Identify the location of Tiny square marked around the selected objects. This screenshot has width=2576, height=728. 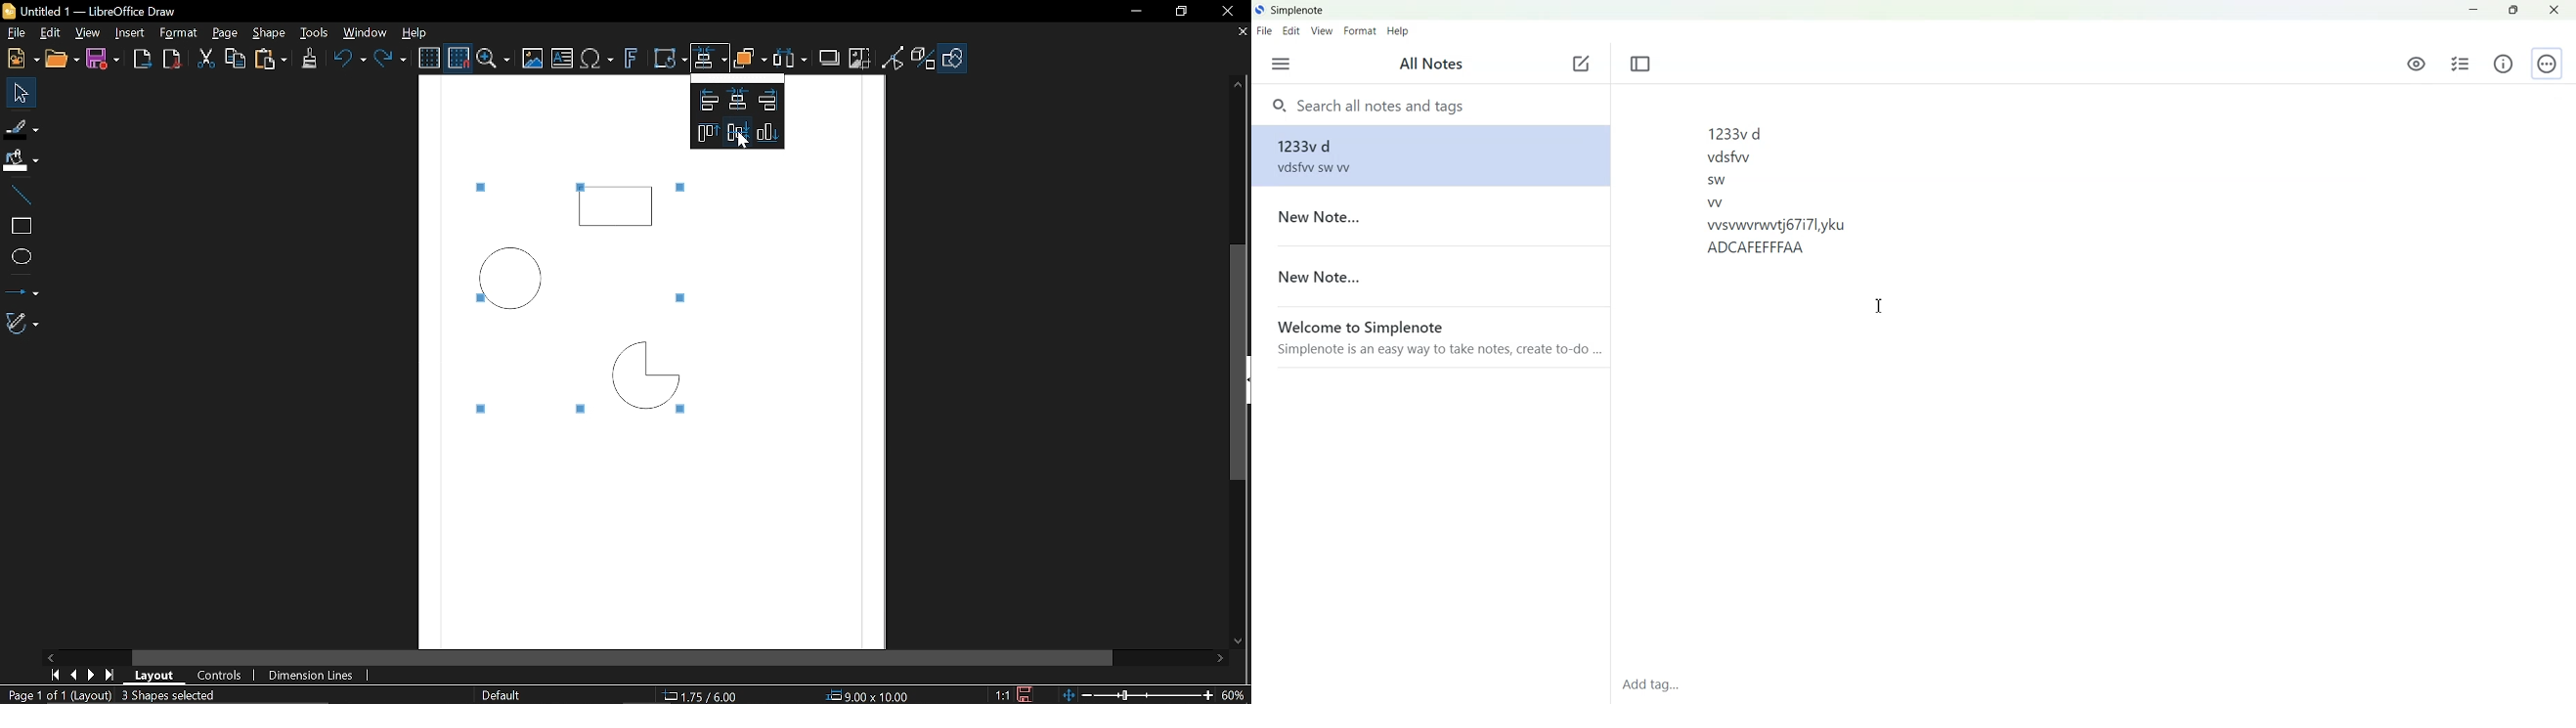
(485, 187).